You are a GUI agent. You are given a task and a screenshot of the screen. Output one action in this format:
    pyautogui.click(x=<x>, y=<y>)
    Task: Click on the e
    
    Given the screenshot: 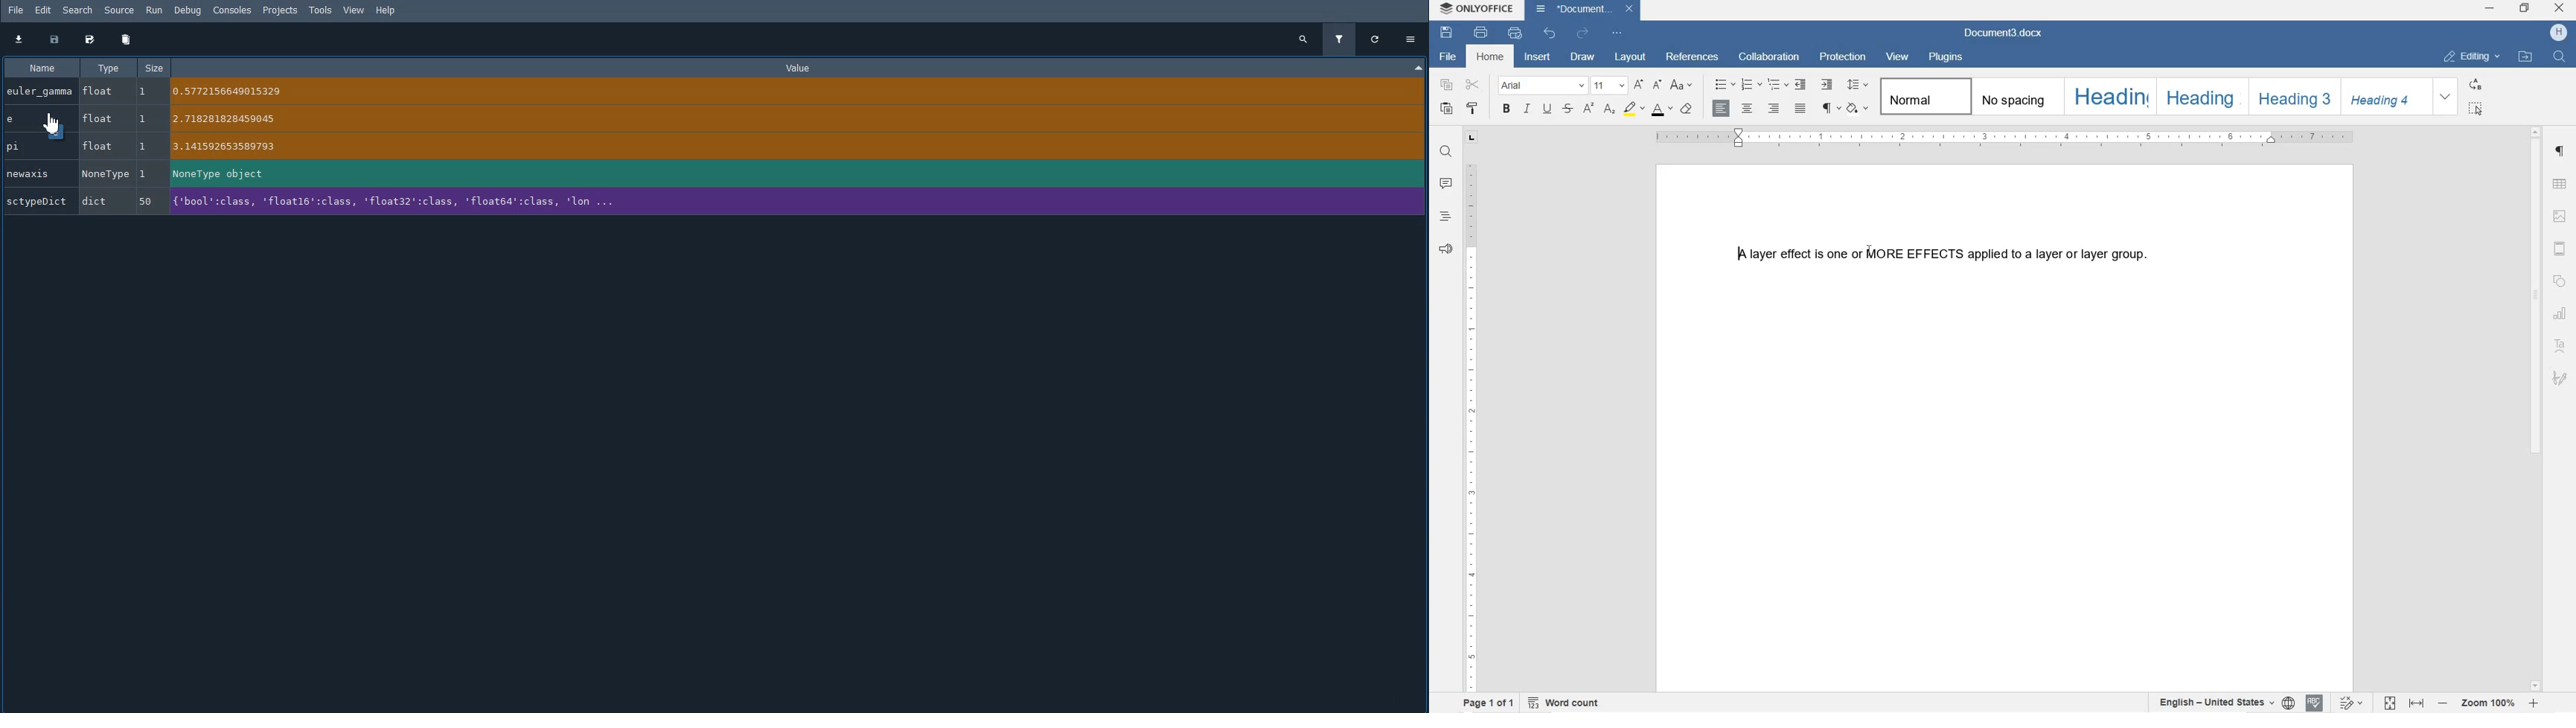 What is the action you would take?
    pyautogui.click(x=715, y=119)
    